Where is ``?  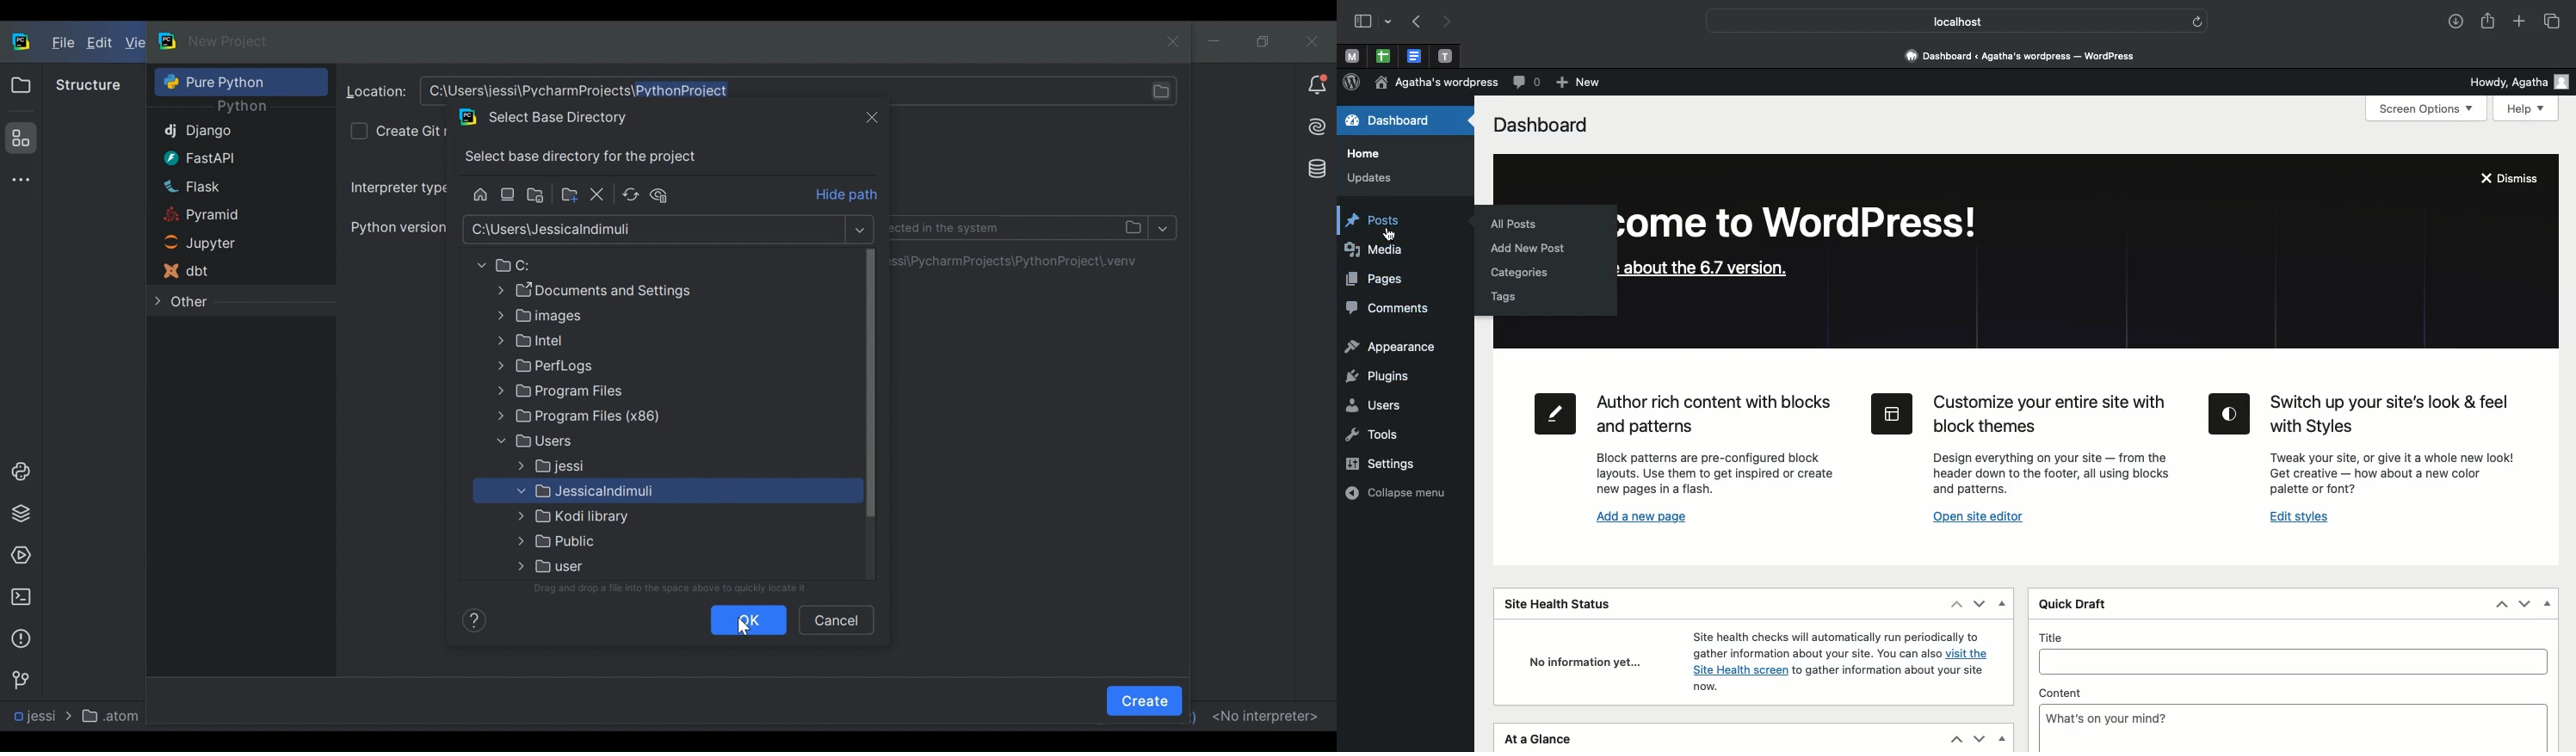  is located at coordinates (1704, 688).